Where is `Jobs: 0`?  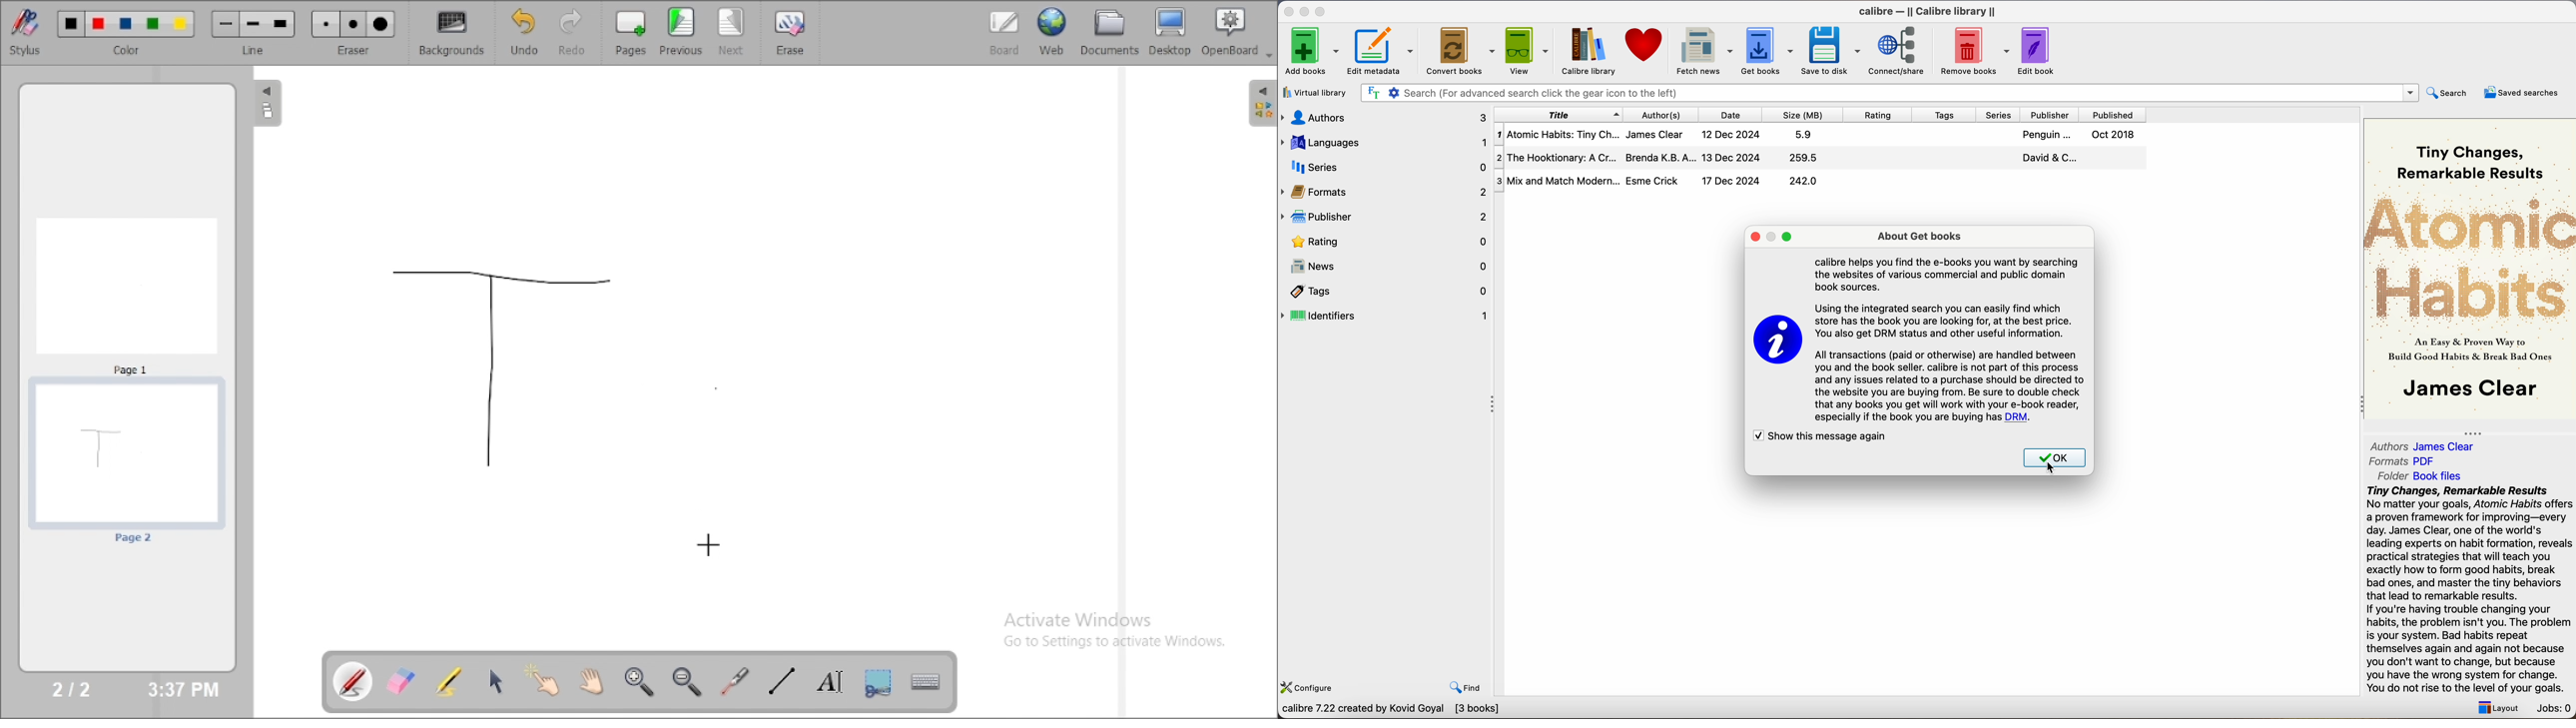
Jobs: 0 is located at coordinates (2555, 709).